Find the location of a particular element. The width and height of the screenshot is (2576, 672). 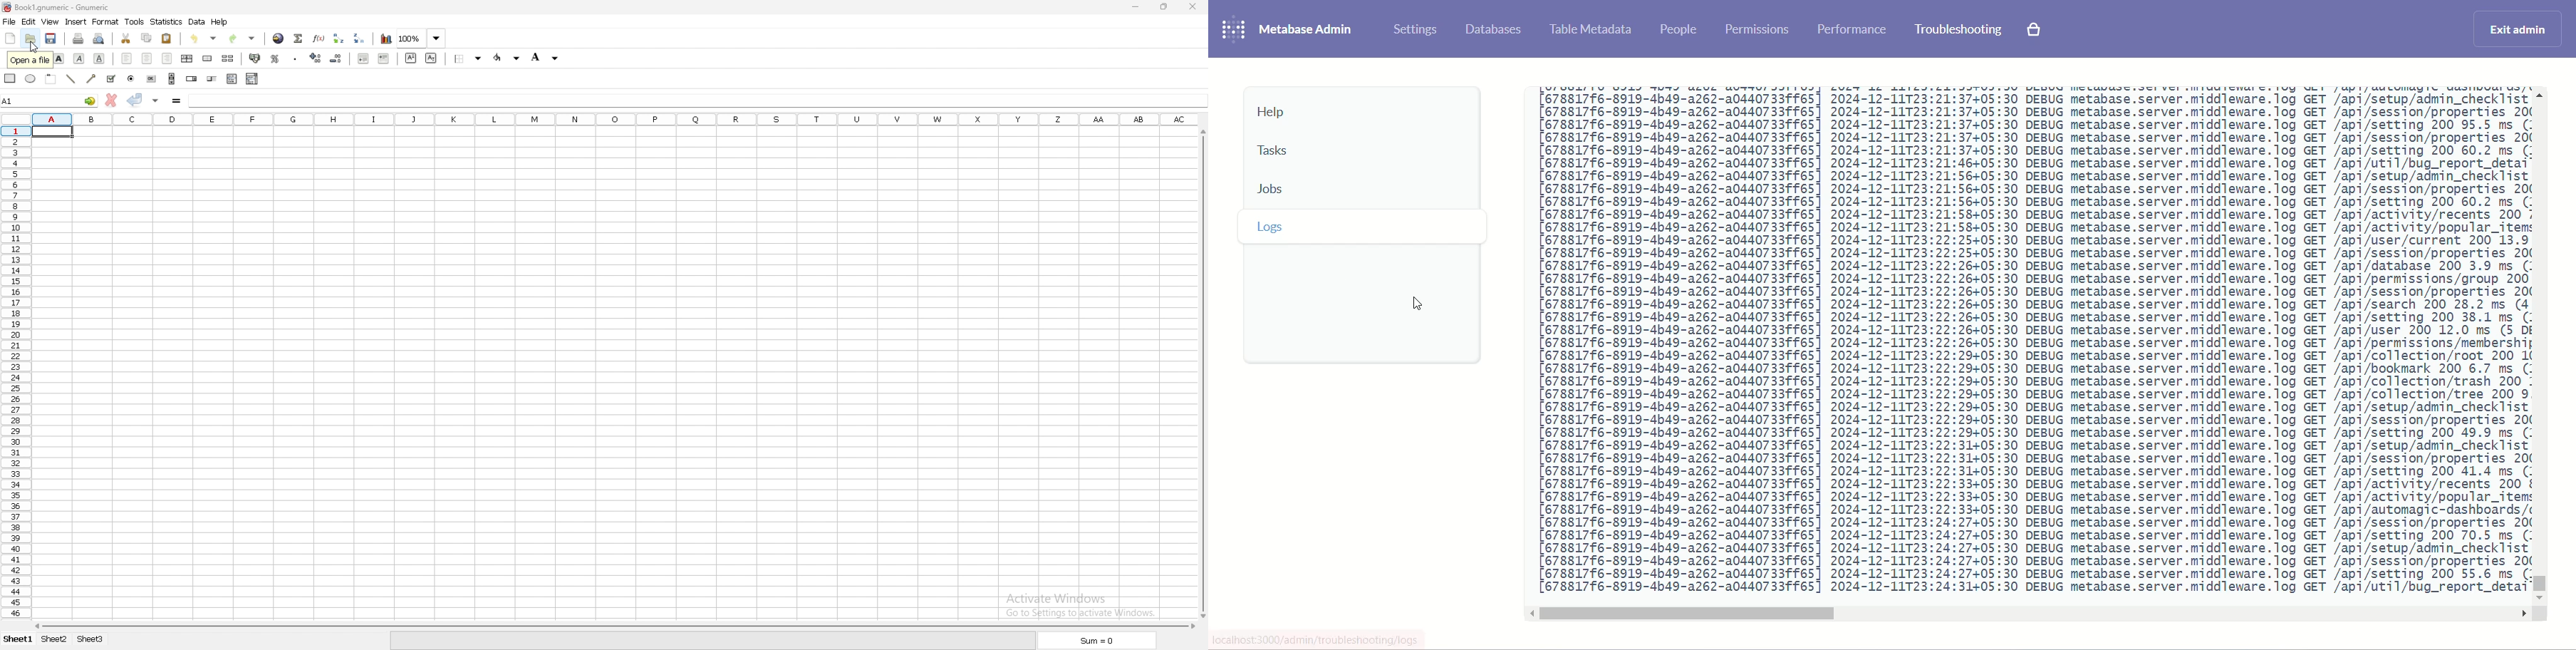

copy is located at coordinates (147, 38).